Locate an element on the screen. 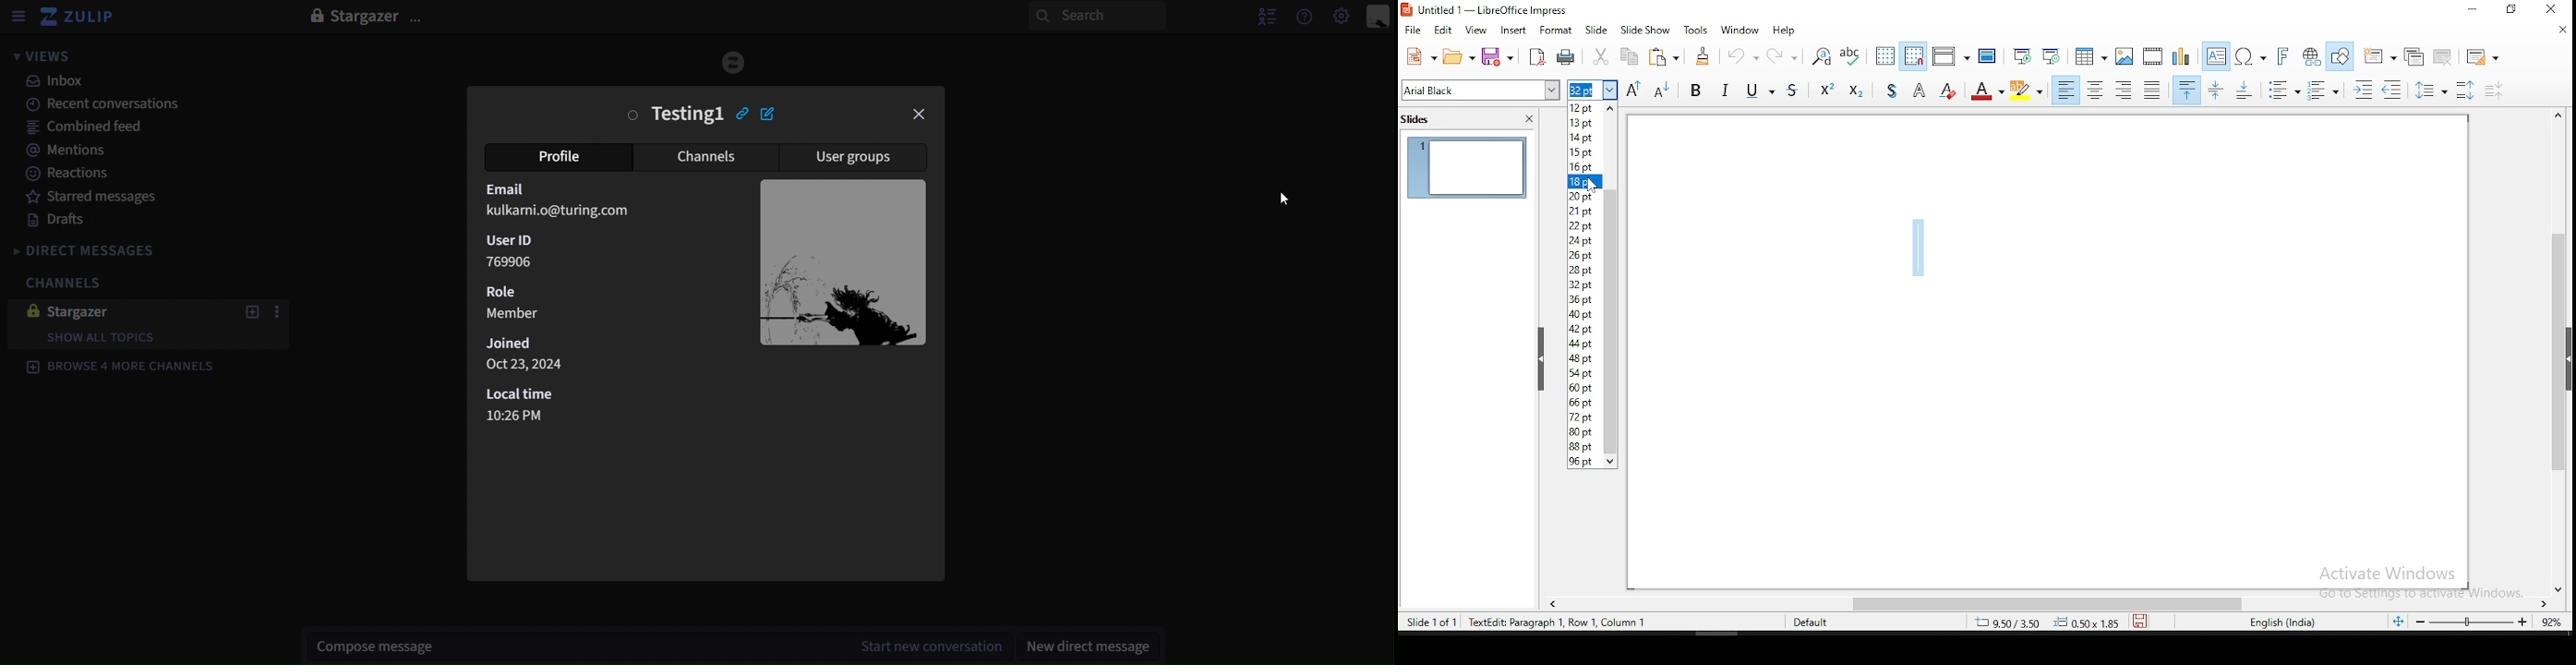  views is located at coordinates (41, 57).